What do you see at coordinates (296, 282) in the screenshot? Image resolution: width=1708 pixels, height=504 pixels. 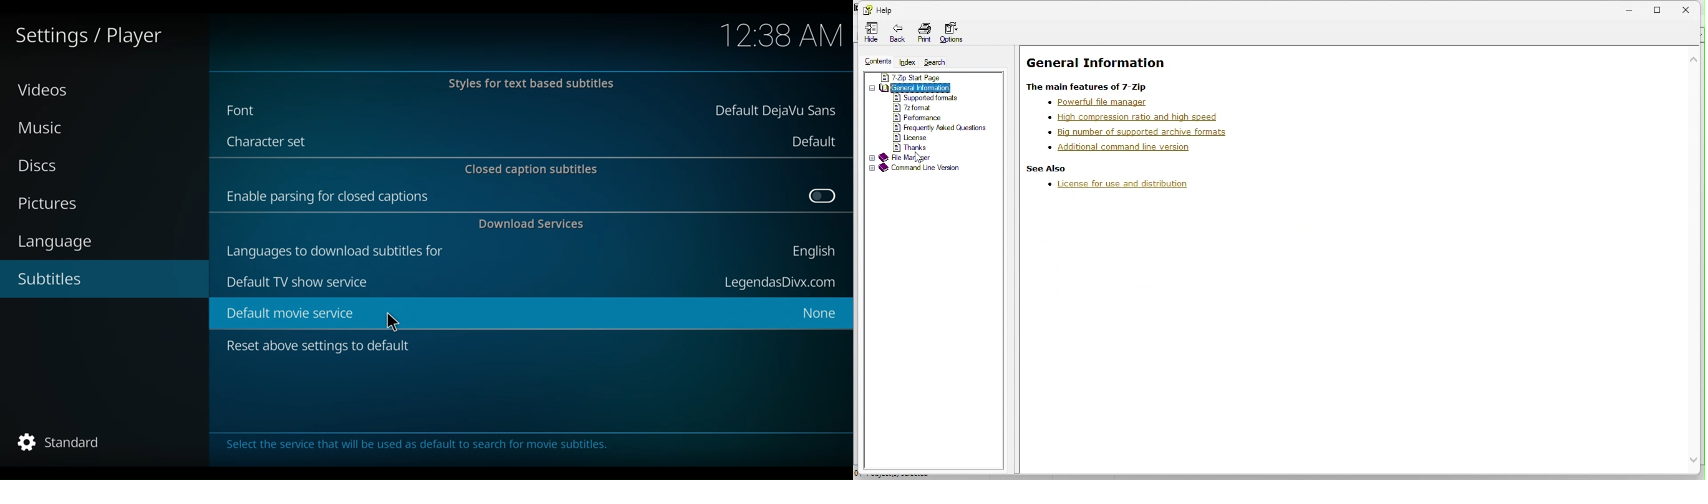 I see `Default TV Show service` at bounding box center [296, 282].